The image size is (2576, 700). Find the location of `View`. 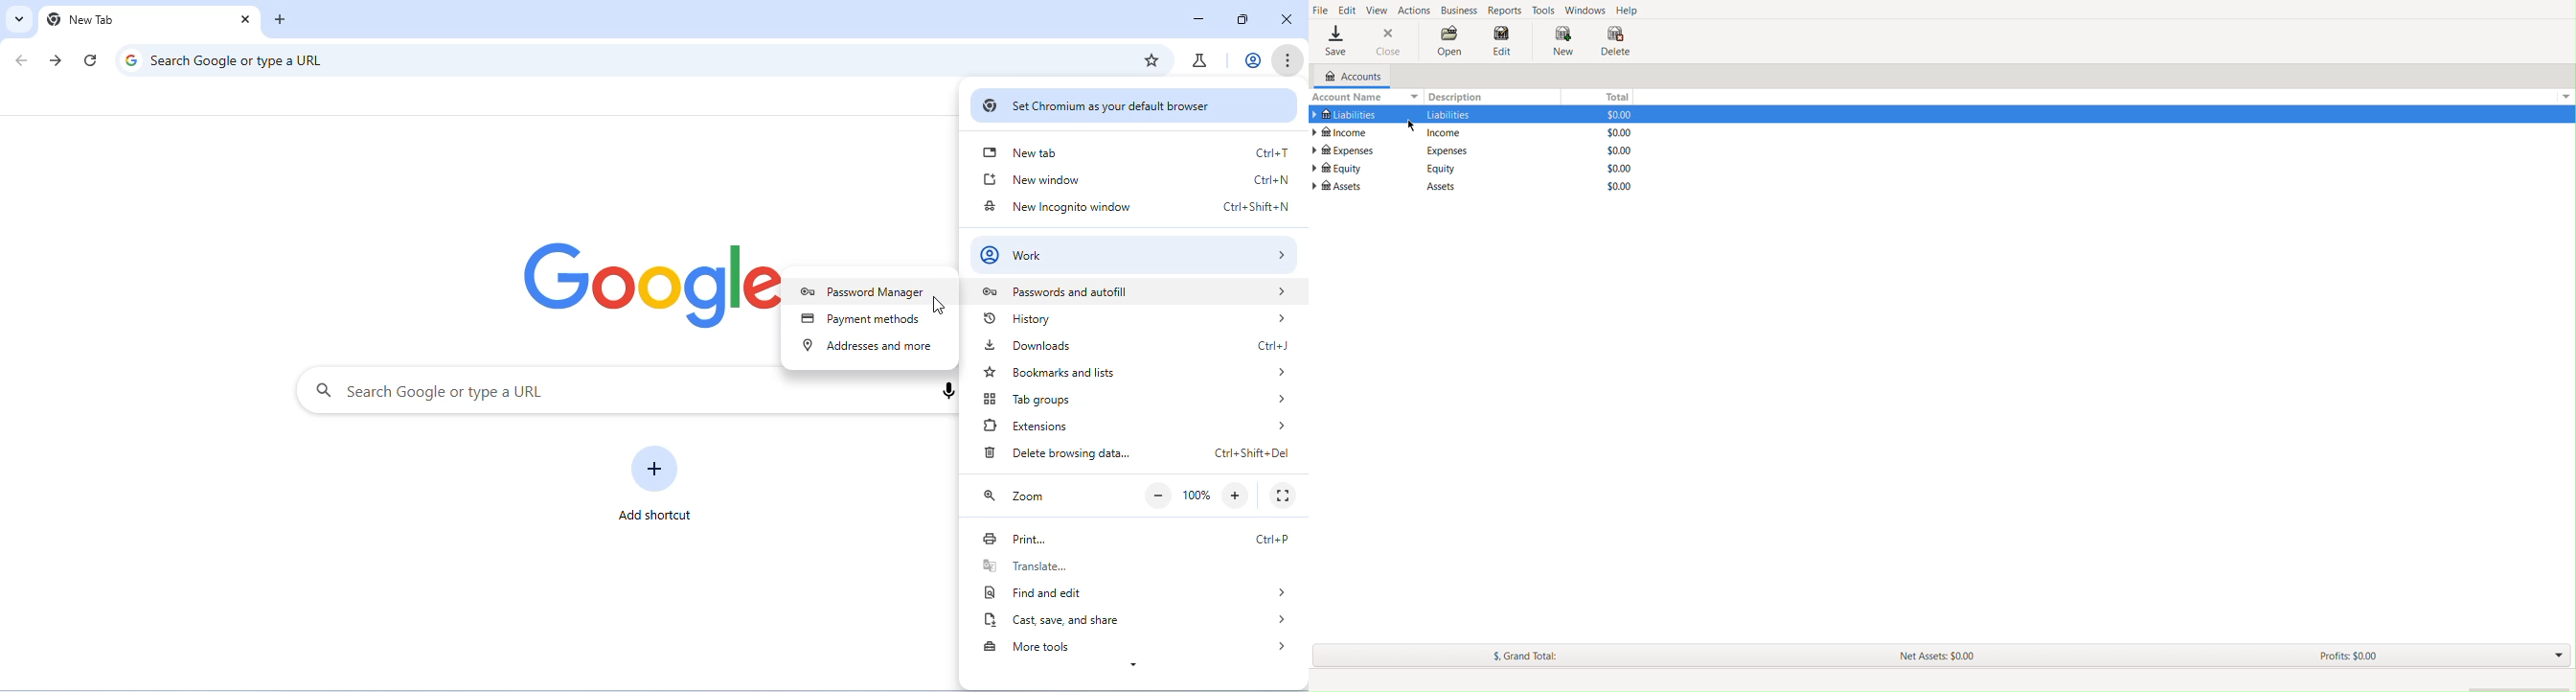

View is located at coordinates (1378, 9).